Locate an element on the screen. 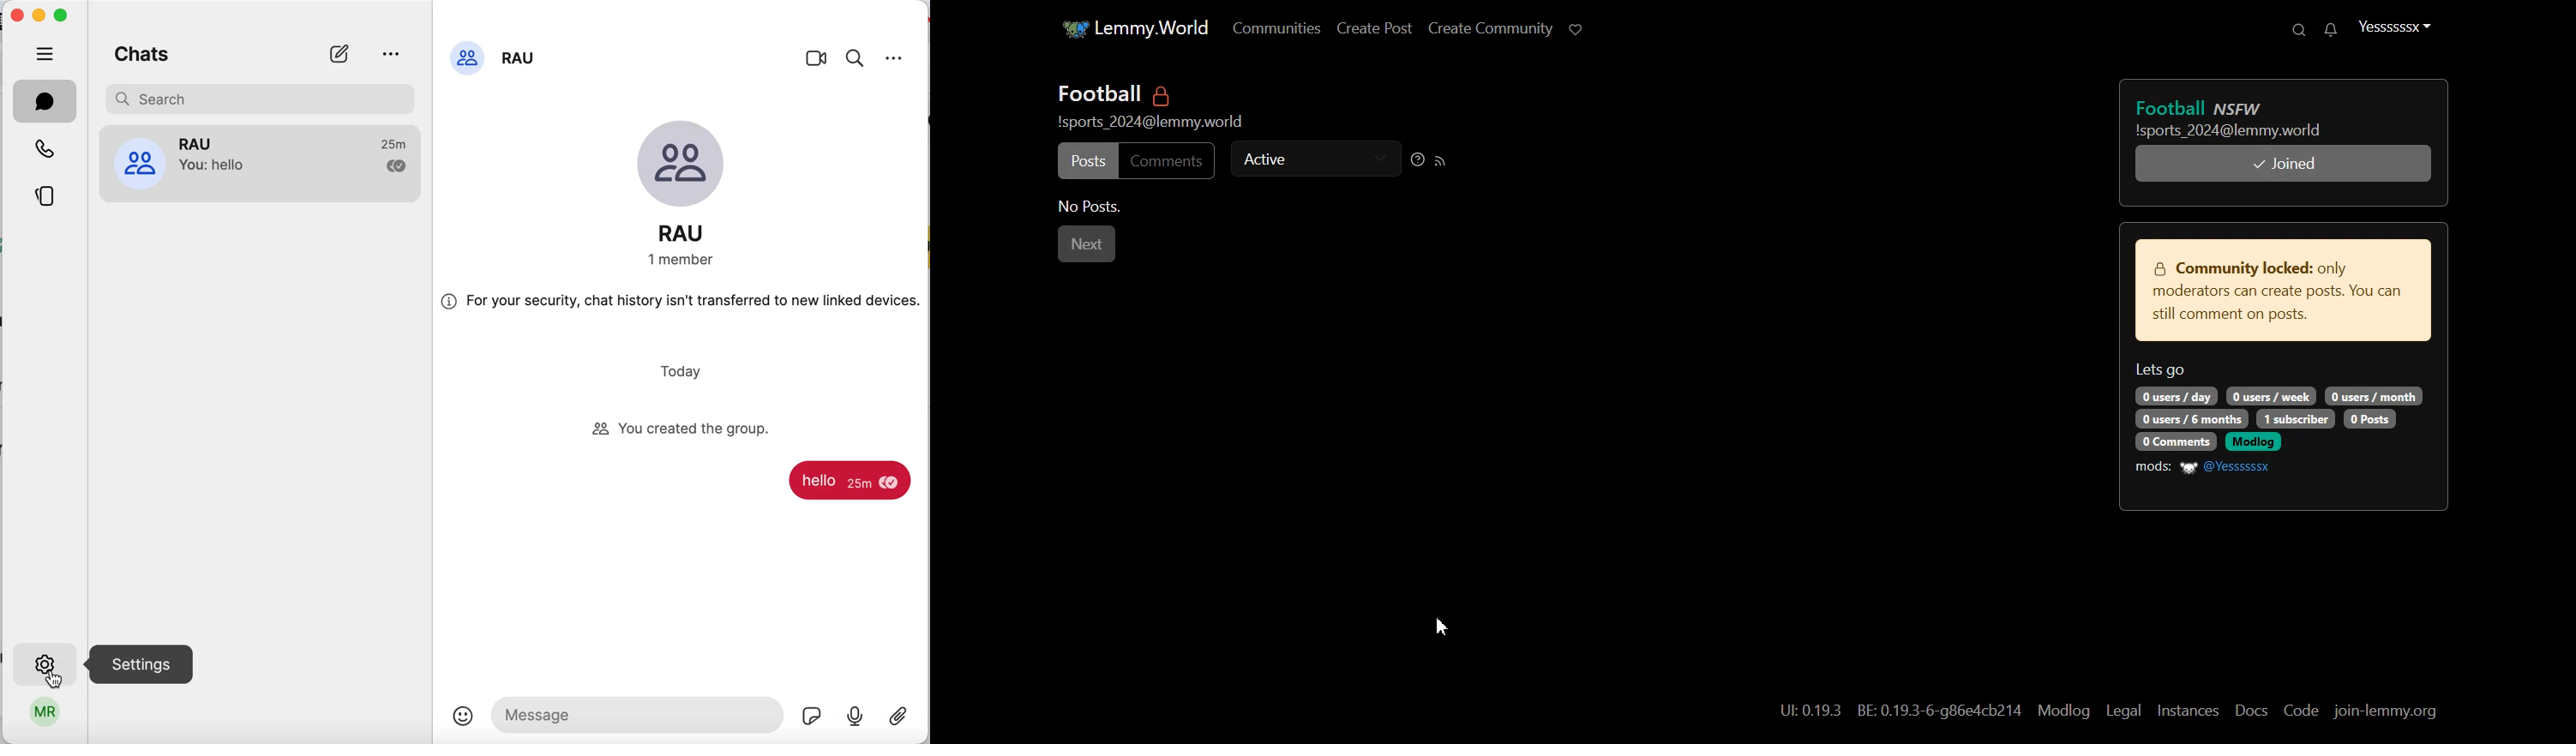 The width and height of the screenshot is (2576, 756). today is located at coordinates (686, 374).